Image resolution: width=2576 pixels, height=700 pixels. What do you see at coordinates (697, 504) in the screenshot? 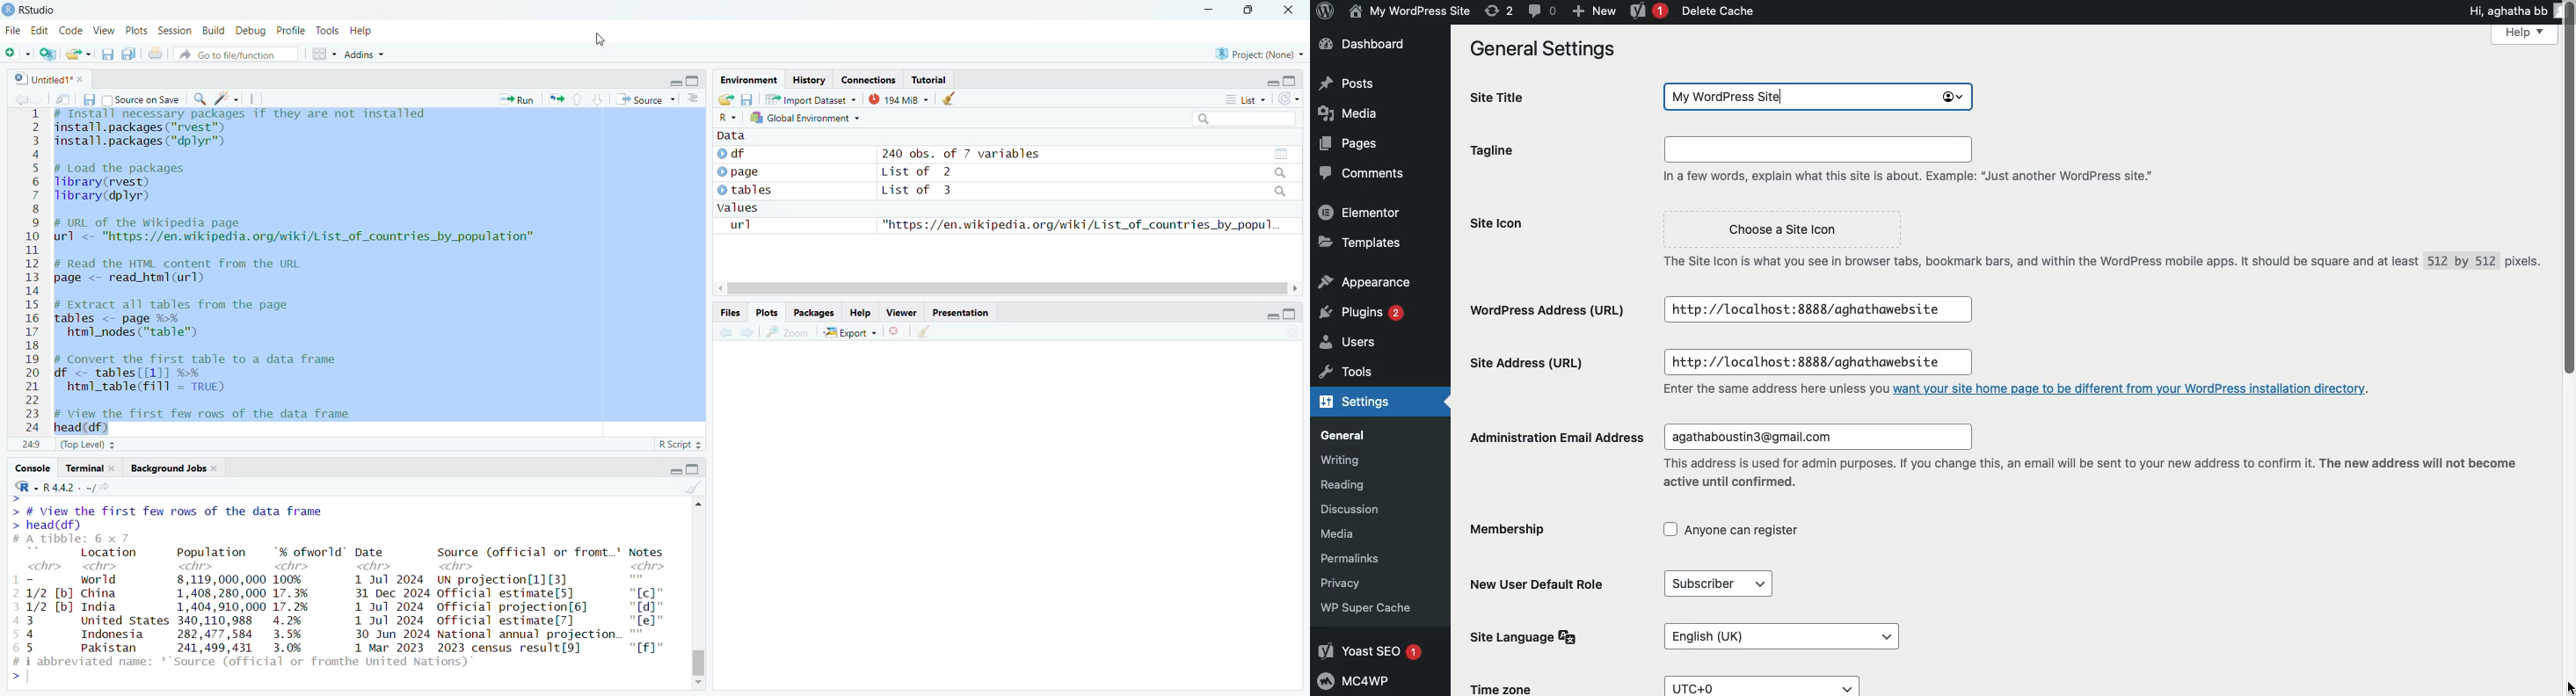
I see `scroll up` at bounding box center [697, 504].